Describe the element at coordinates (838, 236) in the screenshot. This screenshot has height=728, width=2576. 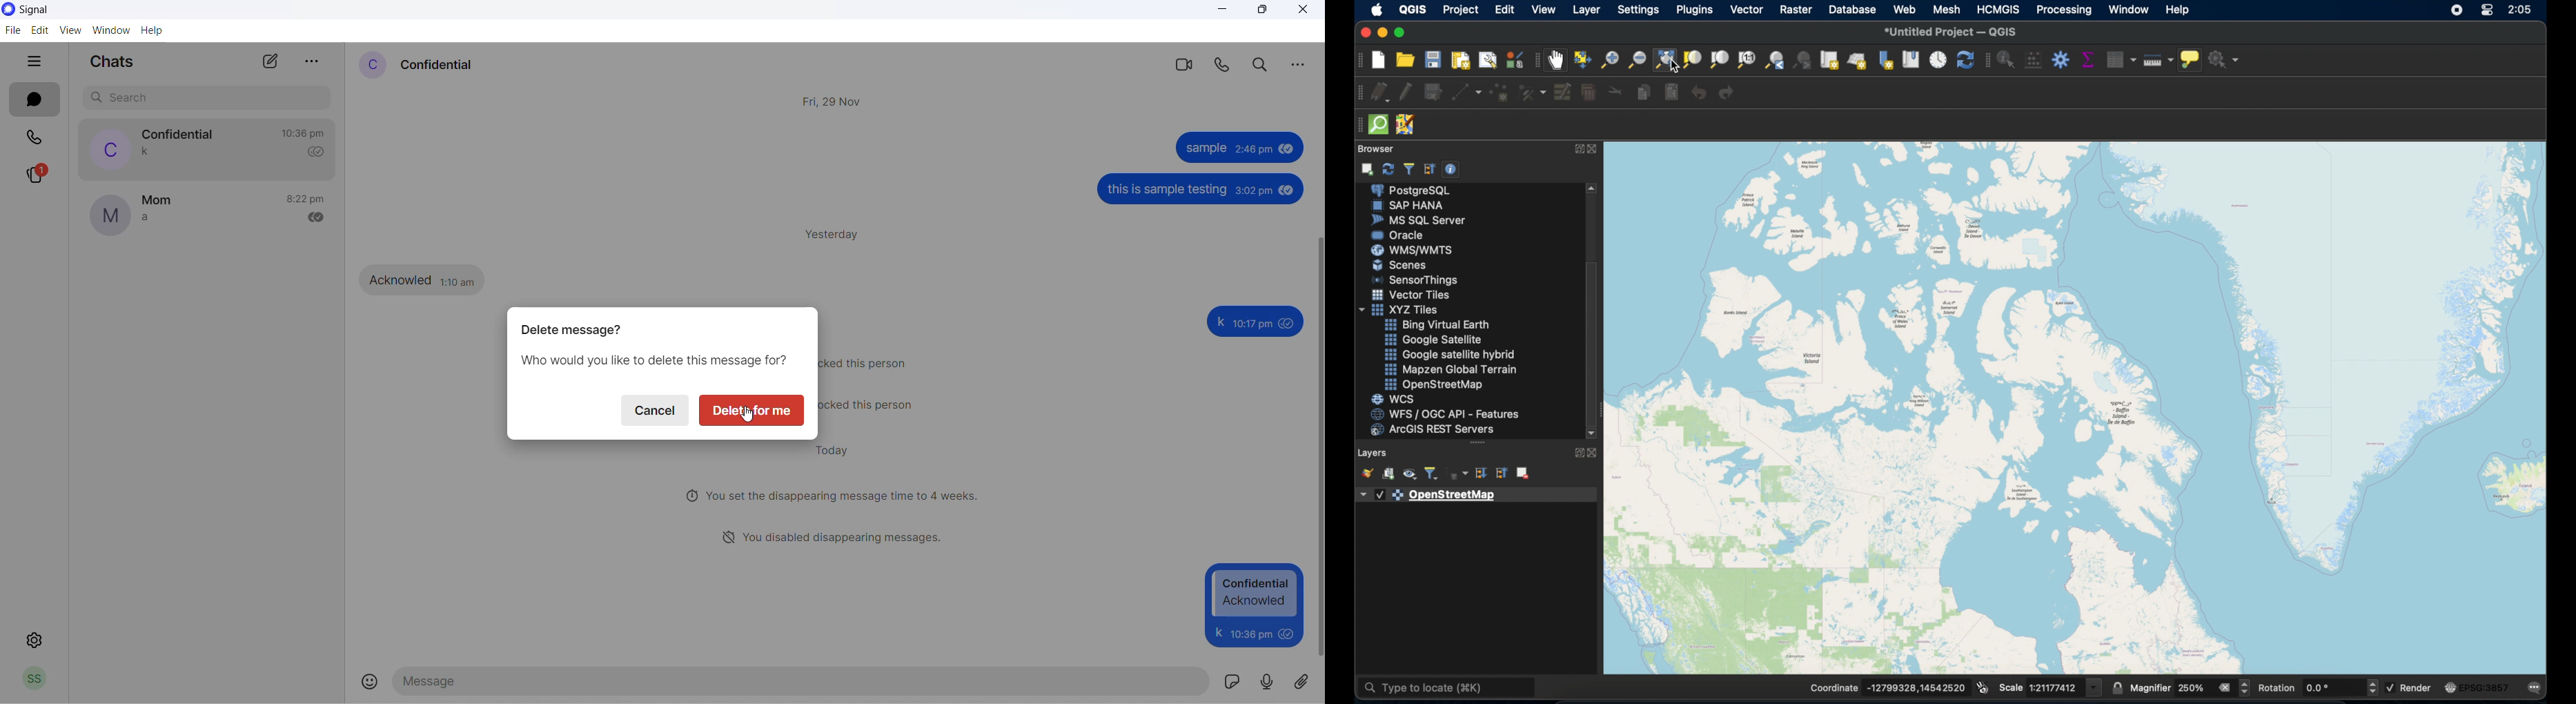
I see `yesterday heading` at that location.